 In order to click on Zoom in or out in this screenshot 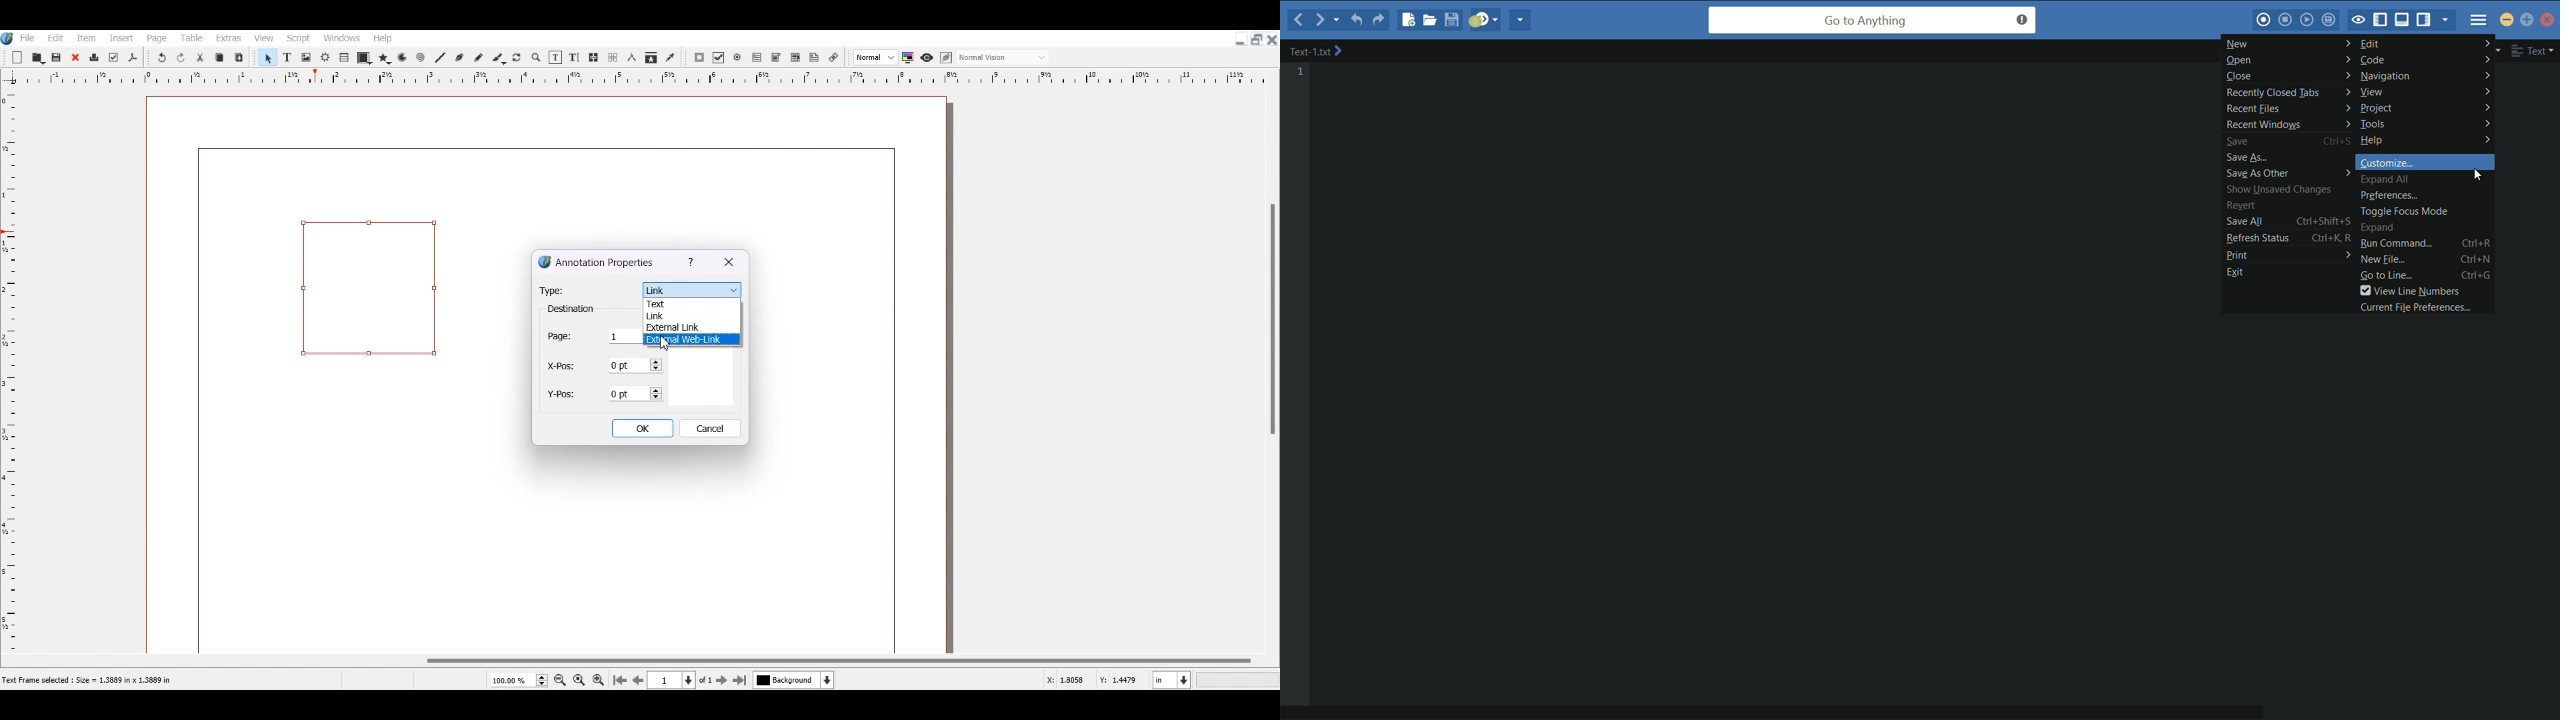, I will do `click(535, 57)`.